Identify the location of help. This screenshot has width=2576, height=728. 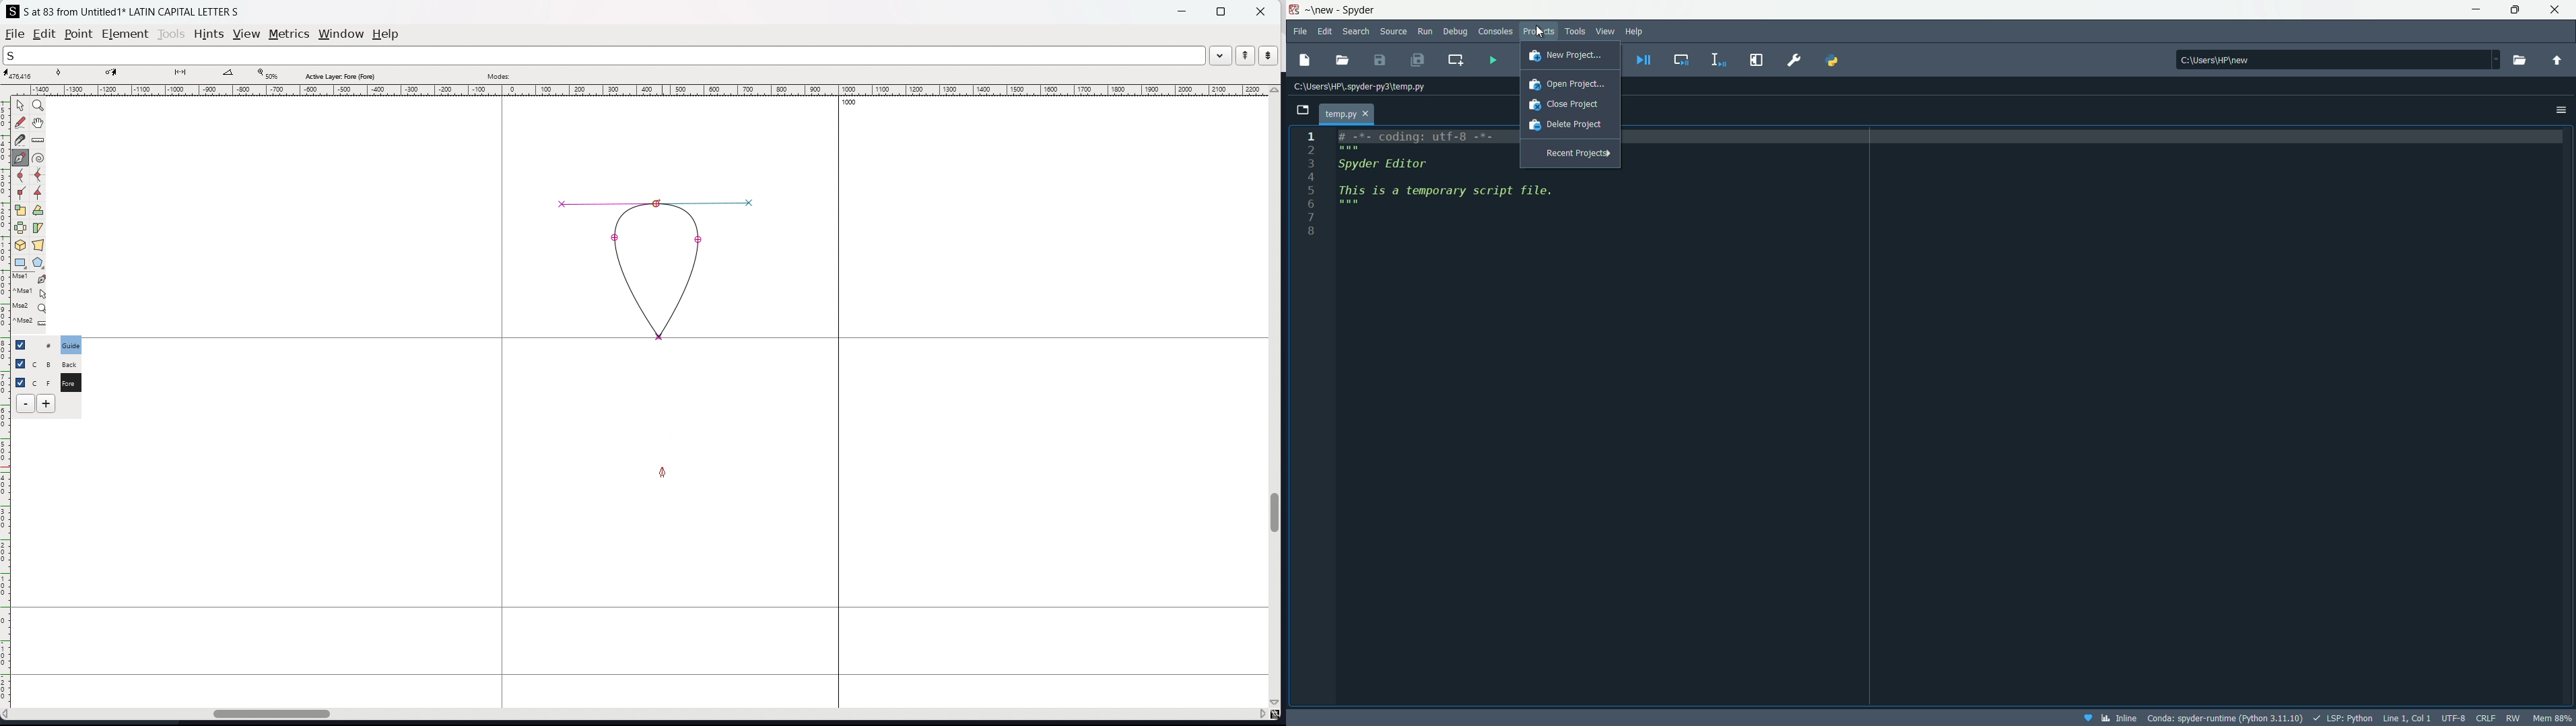
(386, 34).